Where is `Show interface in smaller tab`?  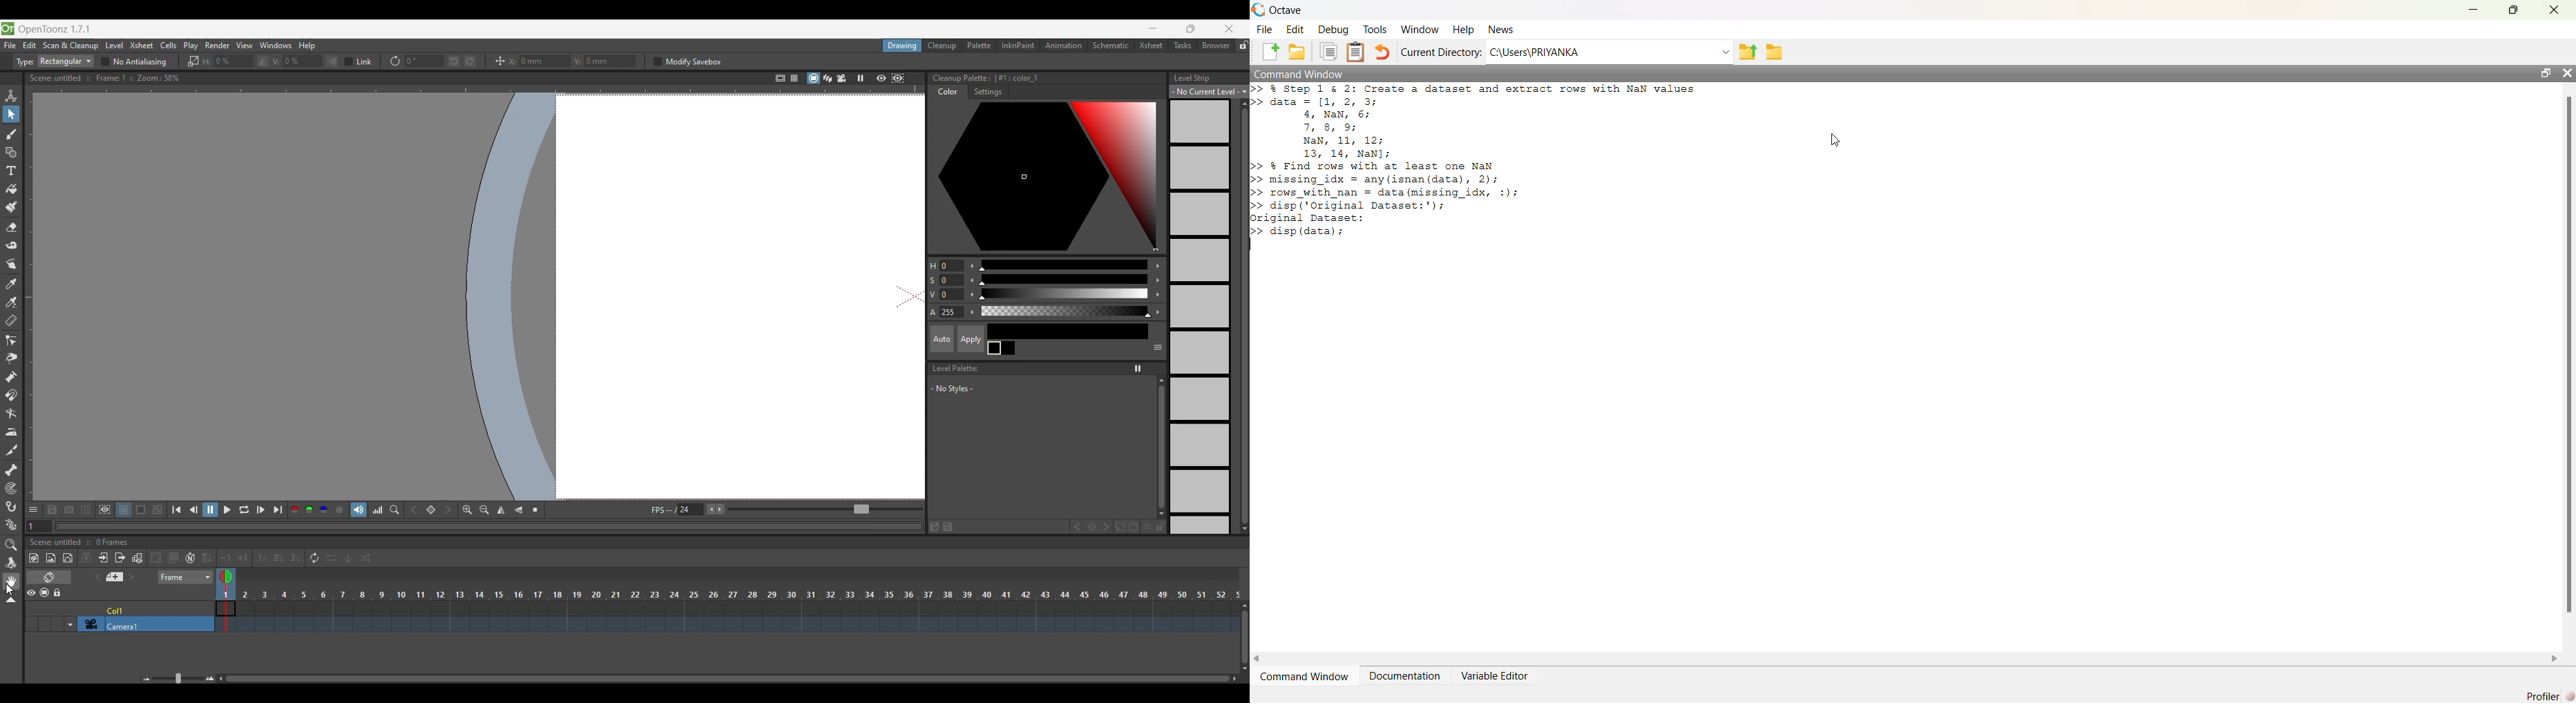
Show interface in smaller tab is located at coordinates (1191, 29).